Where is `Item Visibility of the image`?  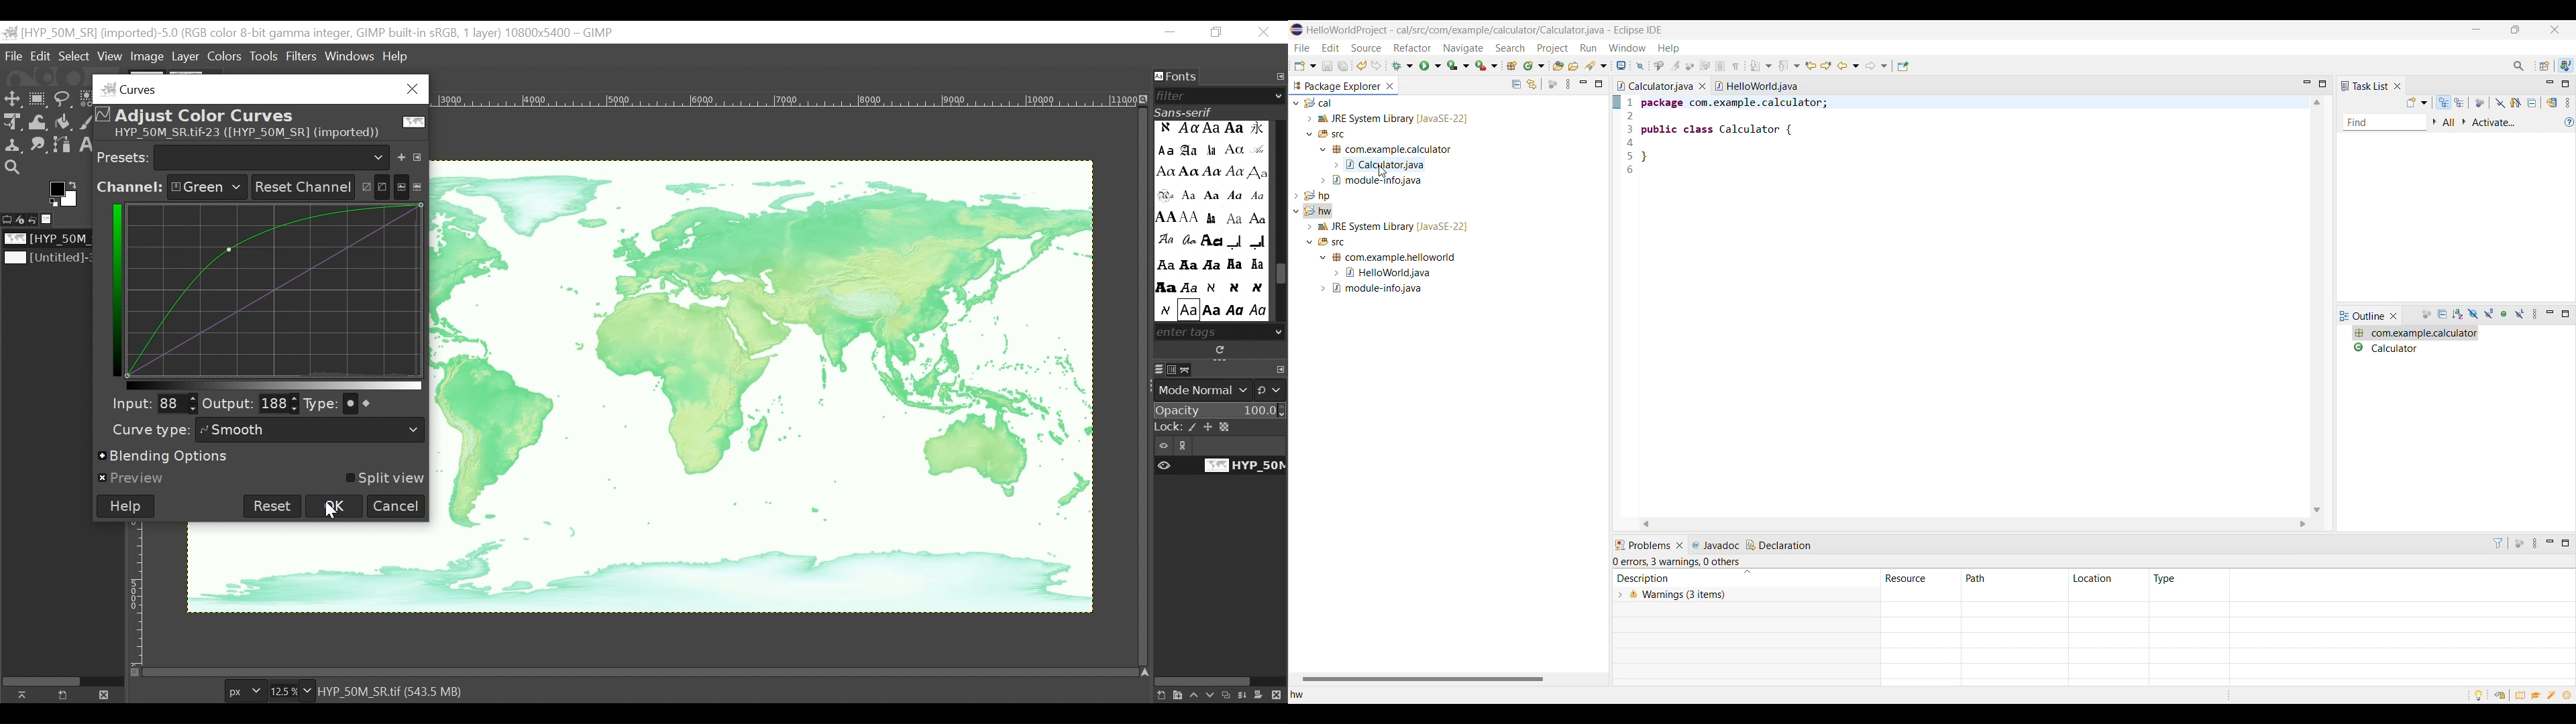 Item Visibility of the image is located at coordinates (1218, 466).